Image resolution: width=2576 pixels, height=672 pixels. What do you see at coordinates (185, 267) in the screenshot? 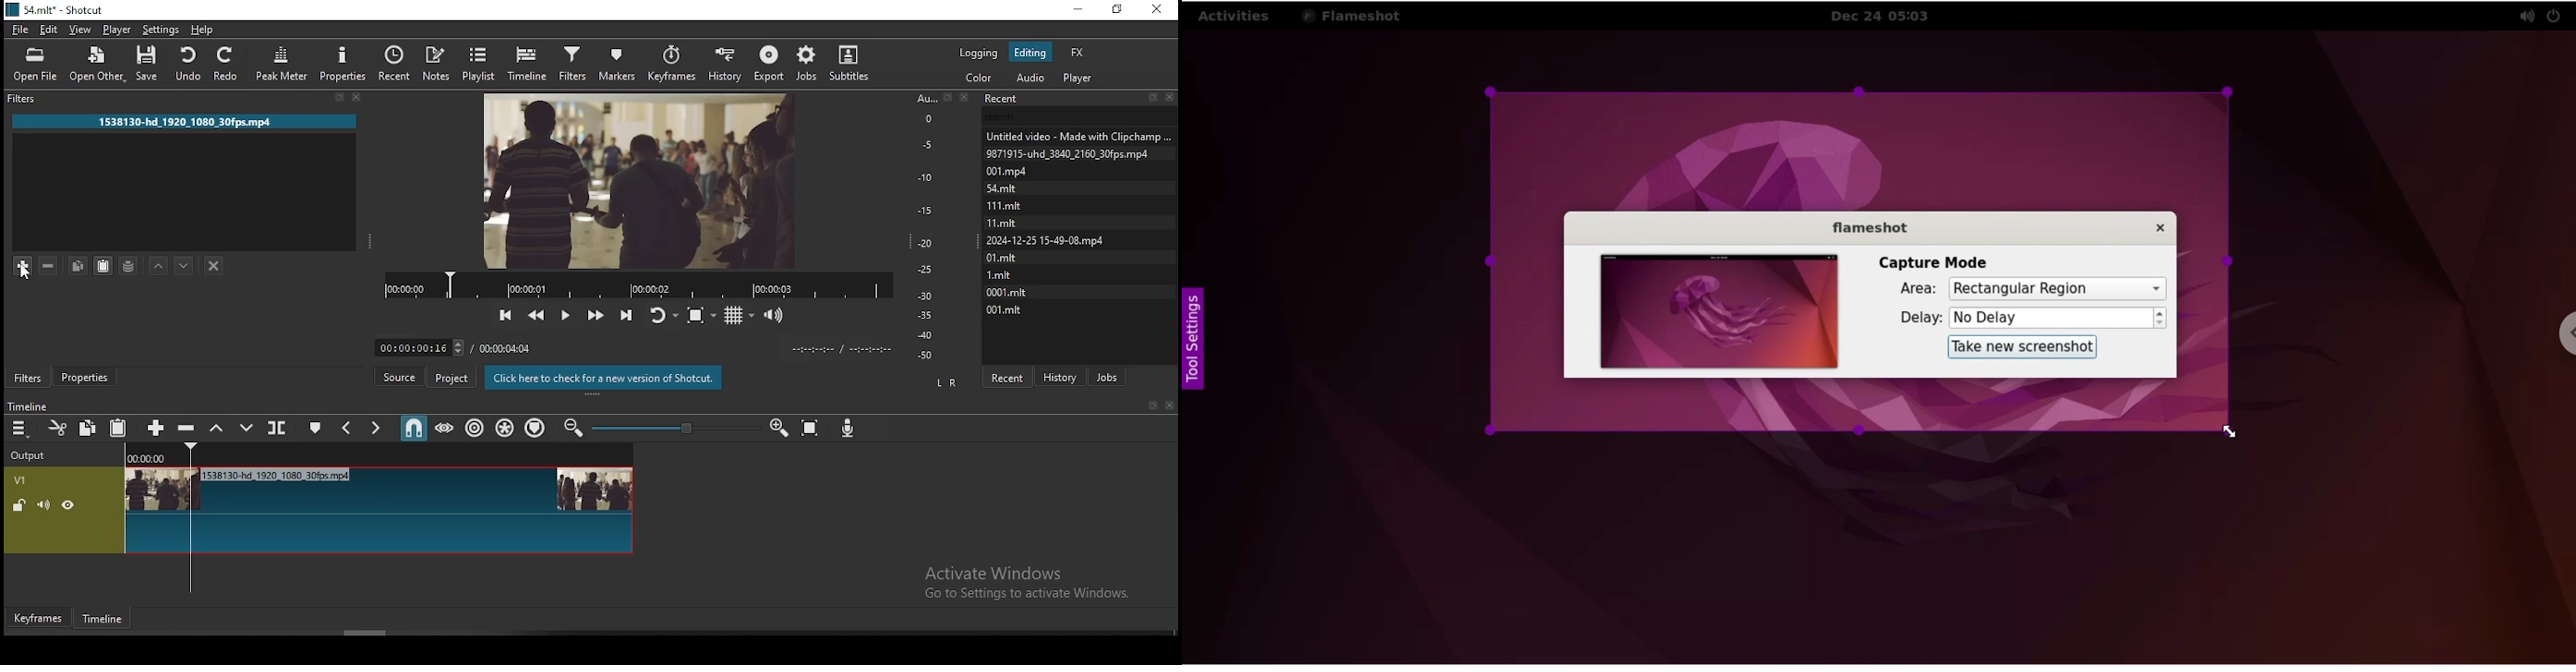
I see `move filter ` at bounding box center [185, 267].